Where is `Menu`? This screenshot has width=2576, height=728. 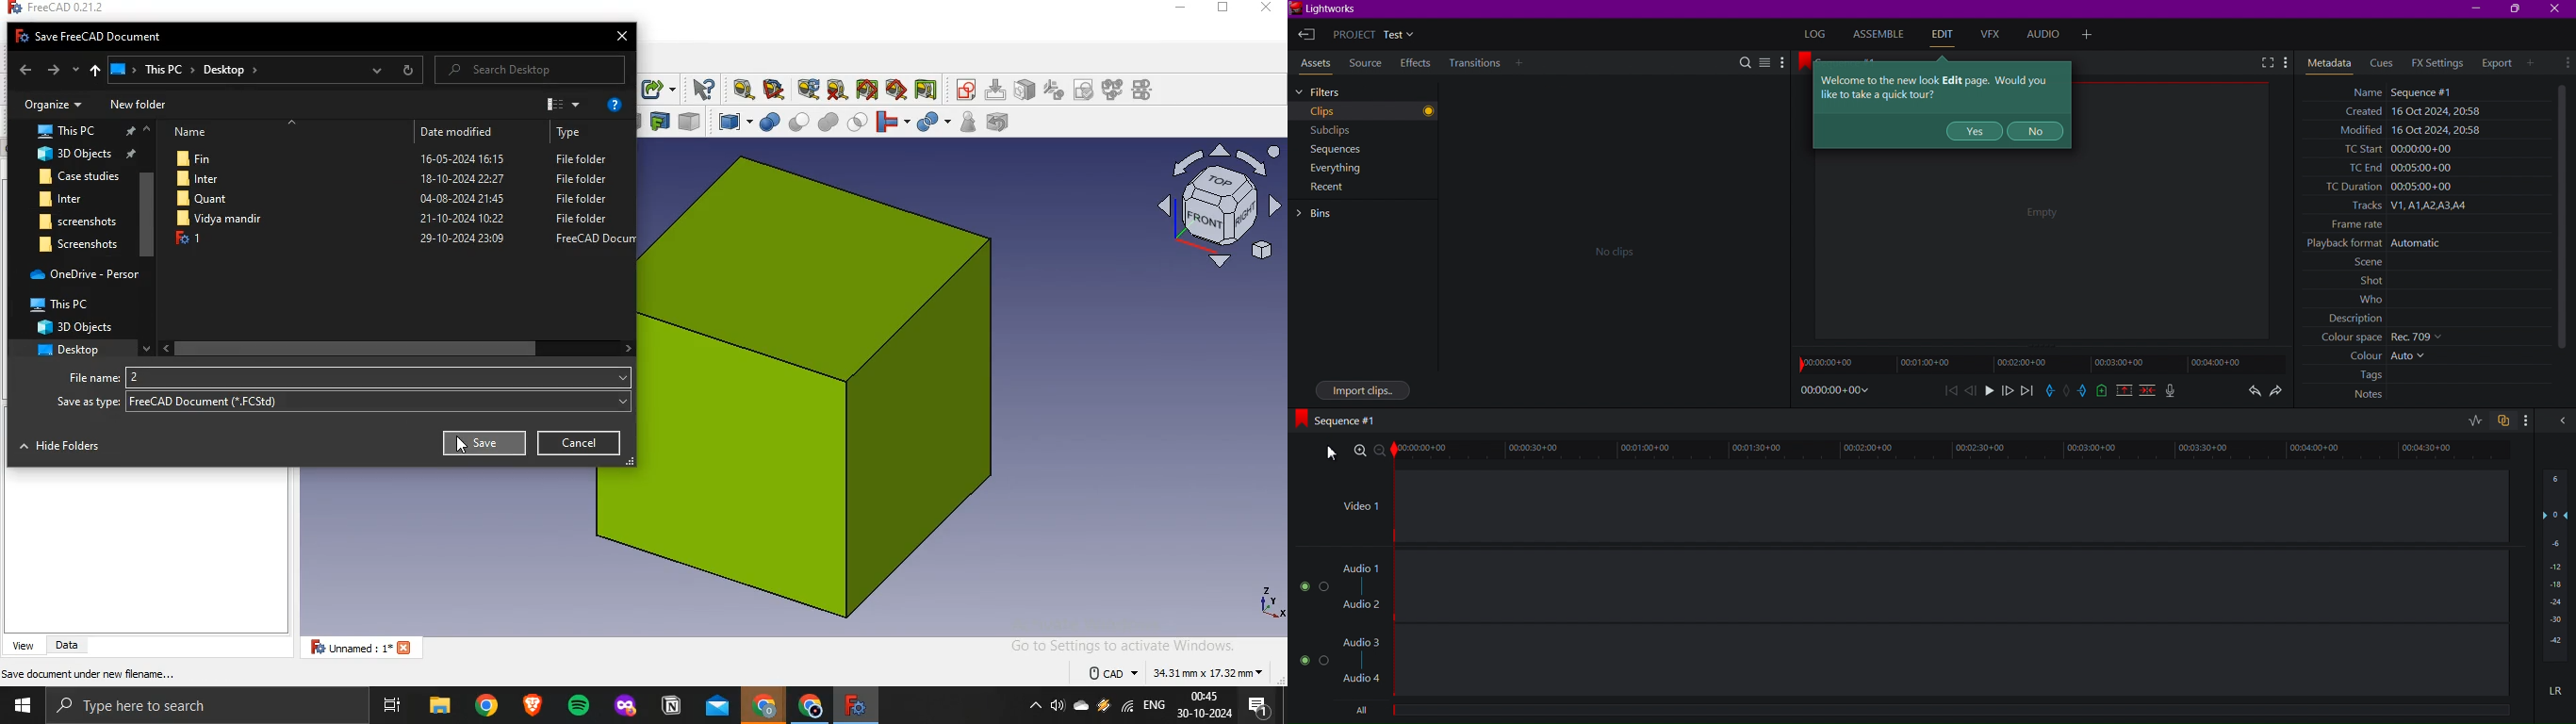 Menu is located at coordinates (1764, 62).